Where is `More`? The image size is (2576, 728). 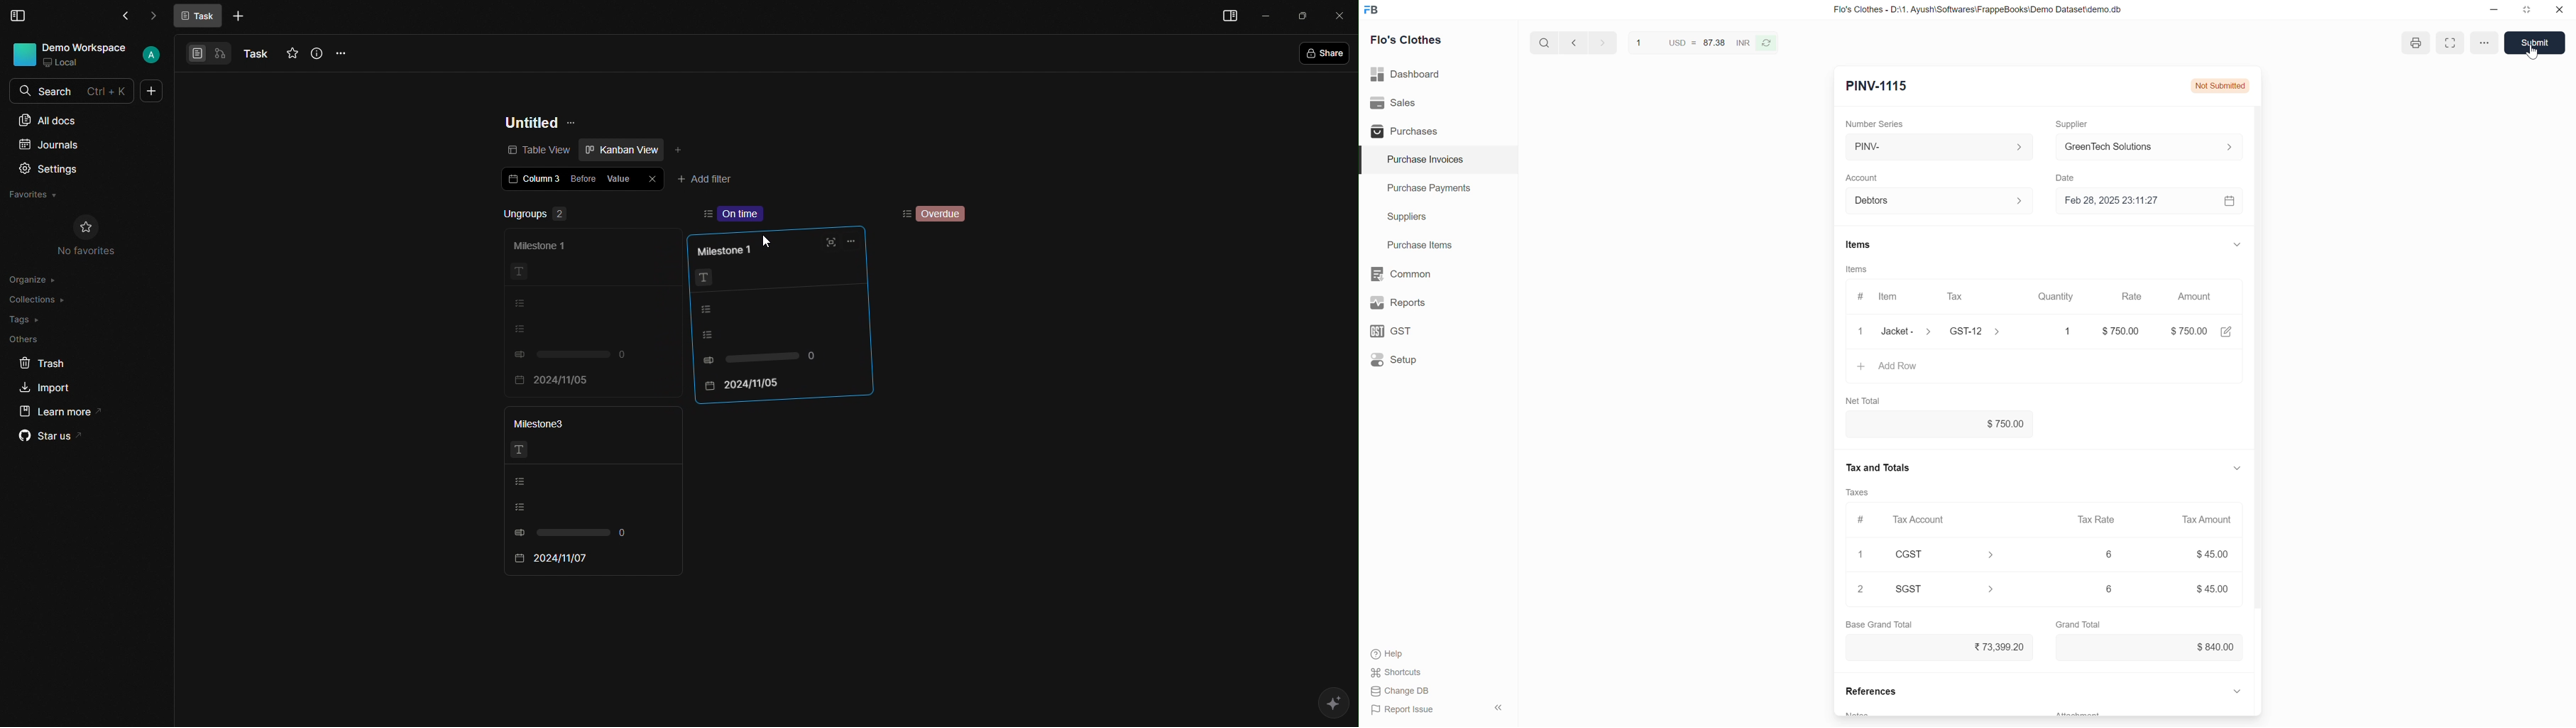 More is located at coordinates (151, 91).